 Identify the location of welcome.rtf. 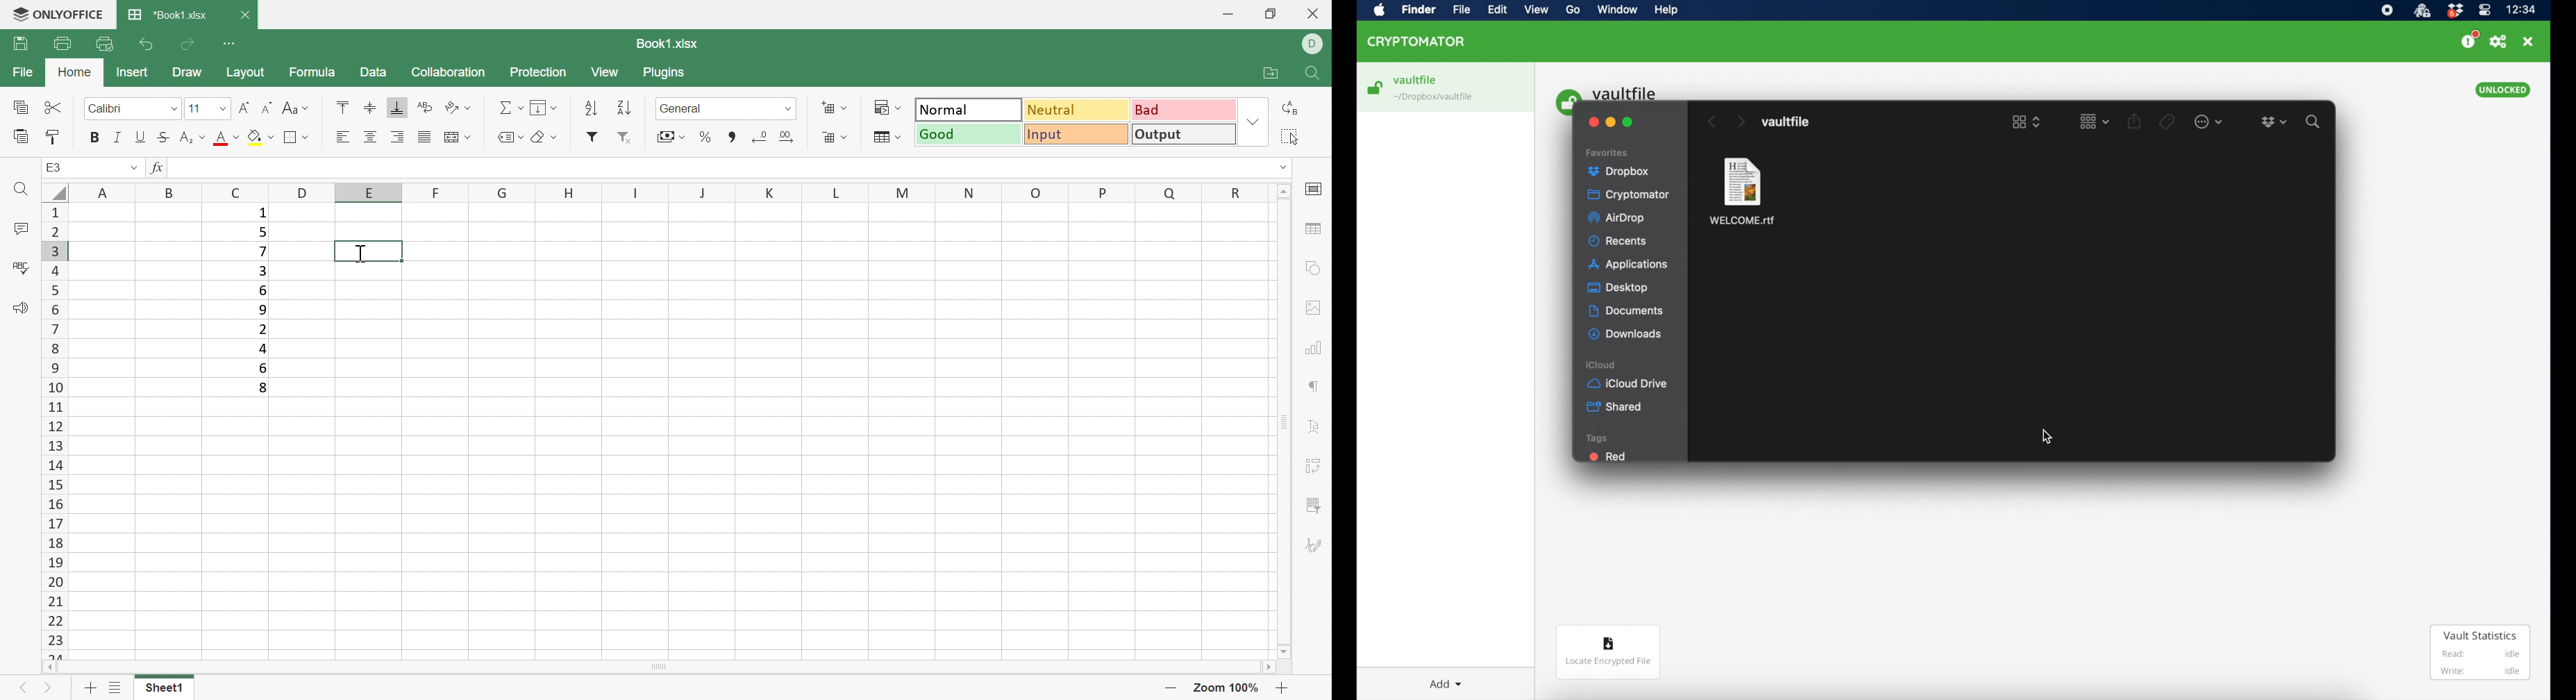
(1741, 191).